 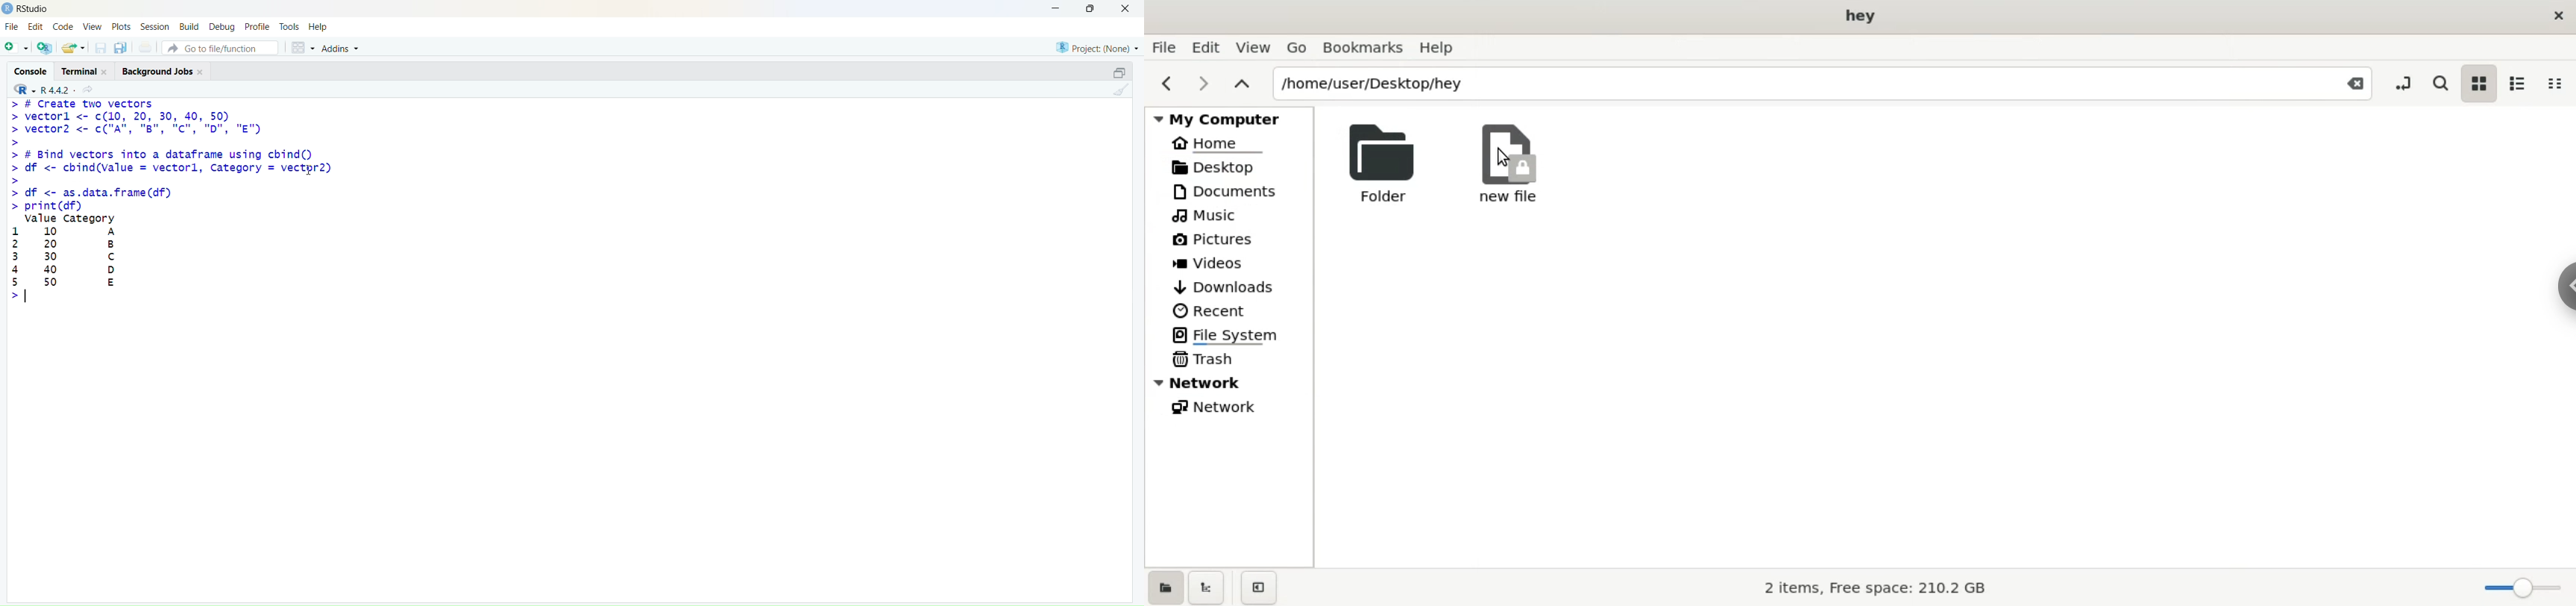 I want to click on # Bind vectors into a dataframe using cbind()df <- cbind(value = vectorl, Category = vector2), so click(x=170, y=166).